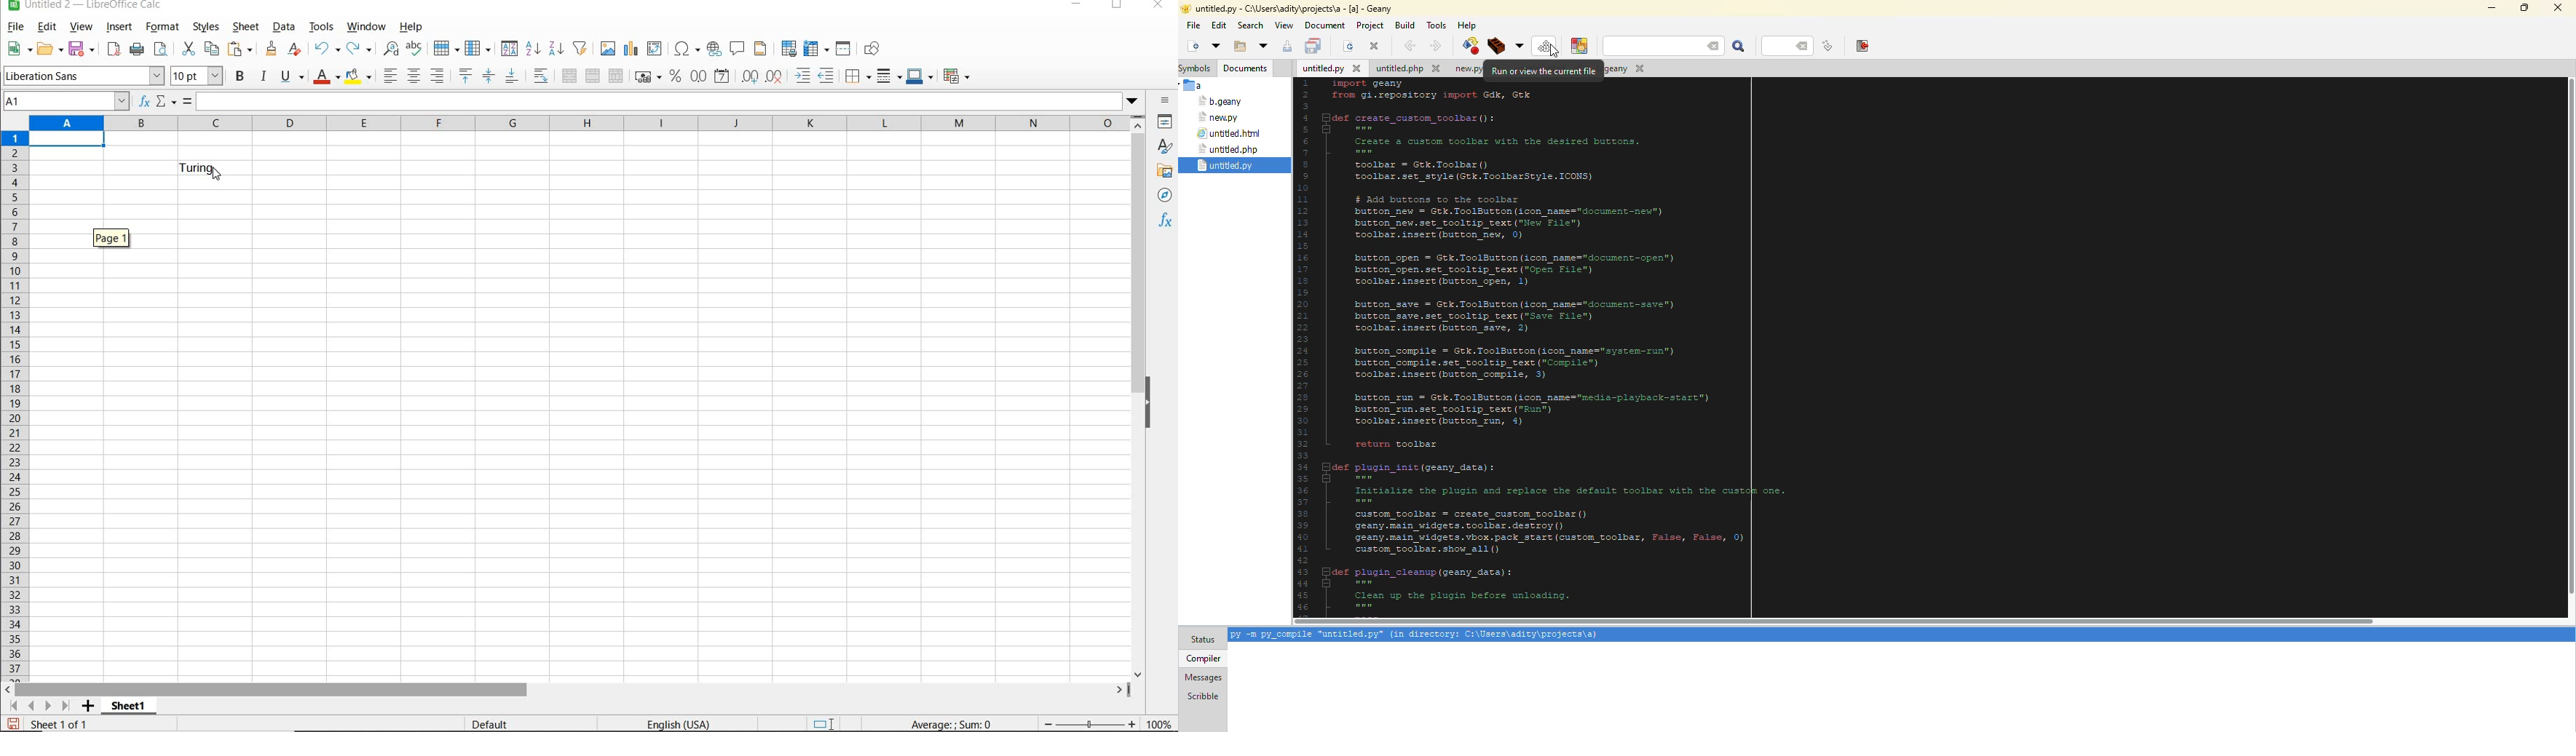 This screenshot has width=2576, height=756. I want to click on INCREASE INDENT, so click(801, 76).